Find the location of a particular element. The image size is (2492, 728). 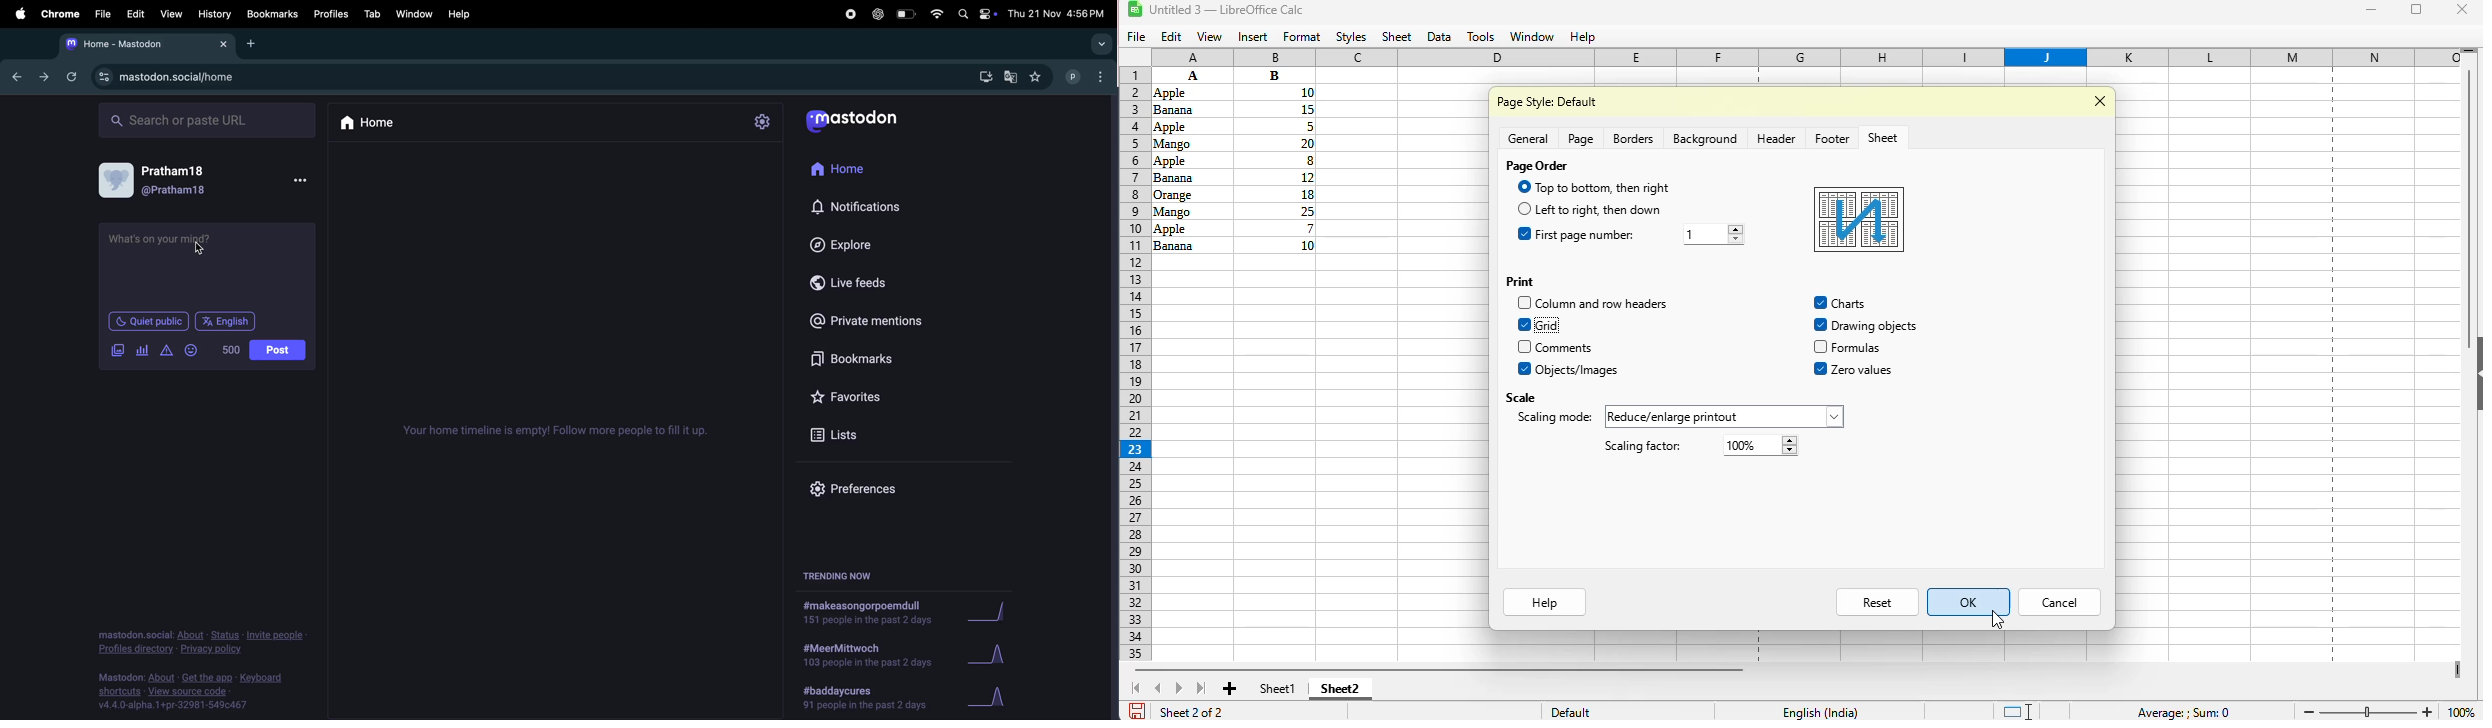

page order is located at coordinates (1537, 166).